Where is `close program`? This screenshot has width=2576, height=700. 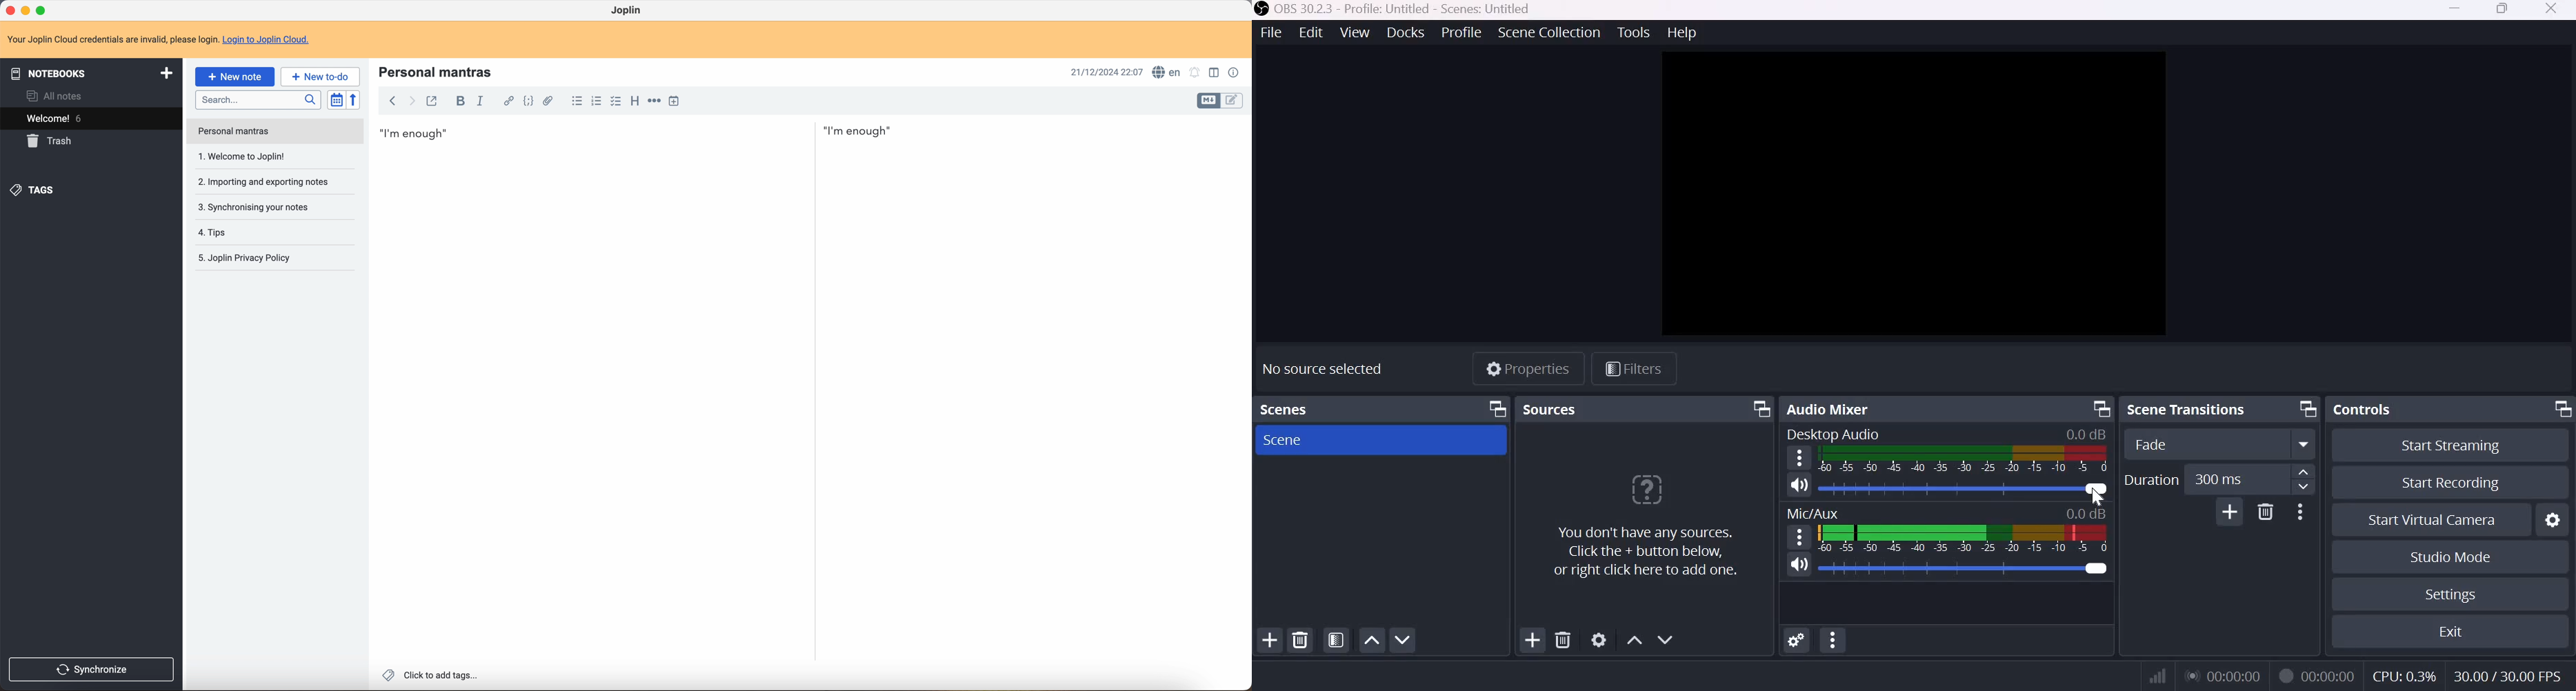
close program is located at coordinates (9, 12).